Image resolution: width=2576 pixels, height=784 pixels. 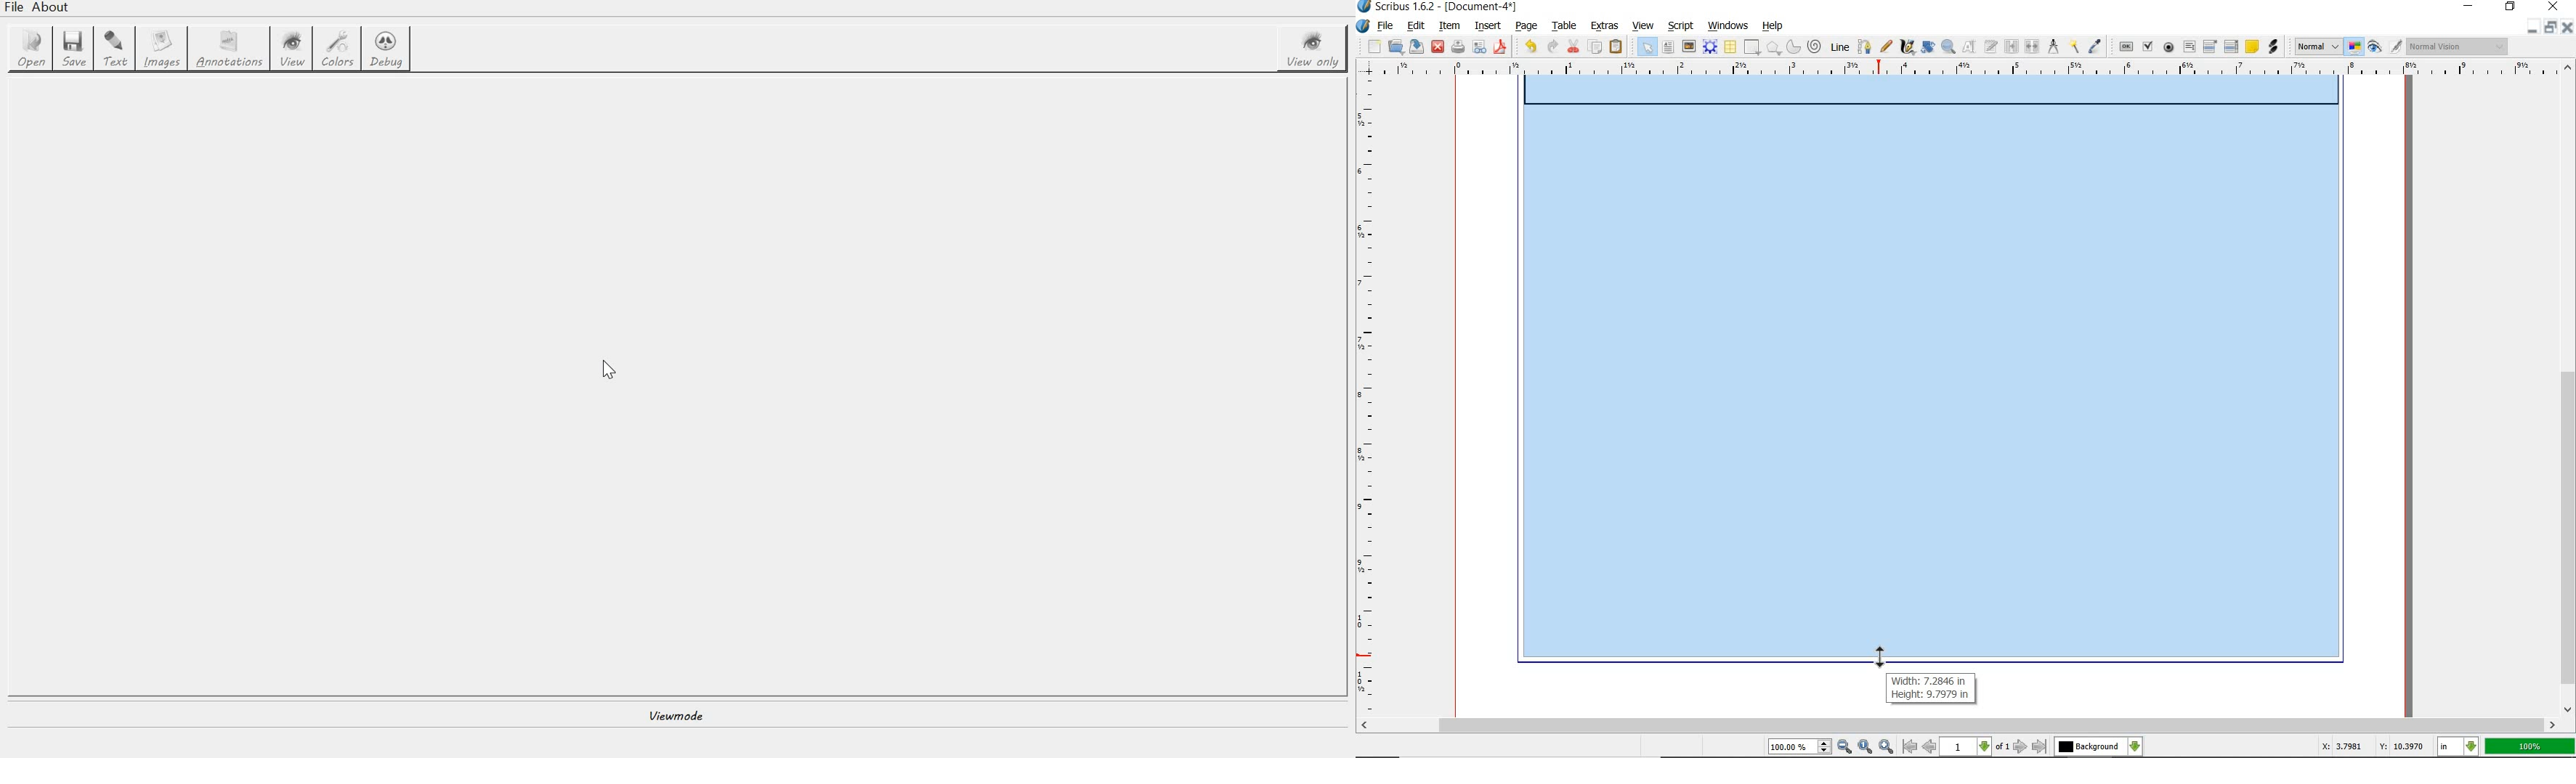 I want to click on restore, so click(x=2510, y=8).